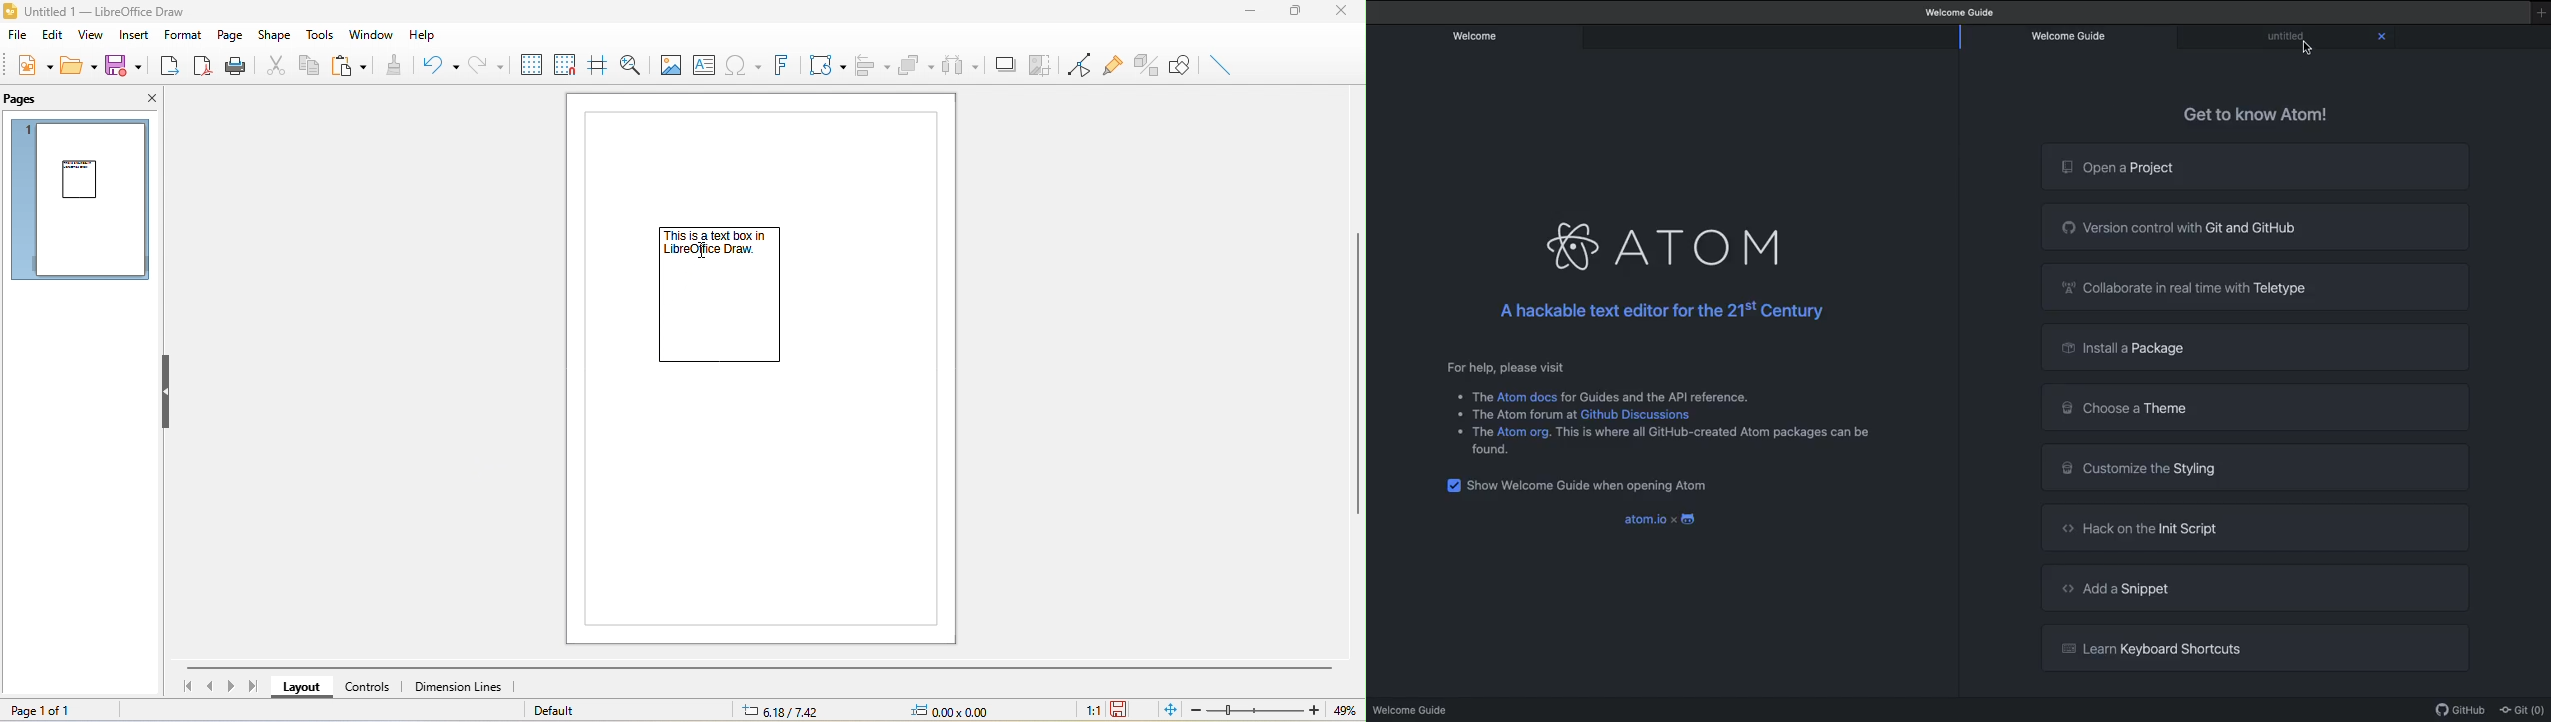  Describe the element at coordinates (529, 65) in the screenshot. I see `display to grids` at that location.